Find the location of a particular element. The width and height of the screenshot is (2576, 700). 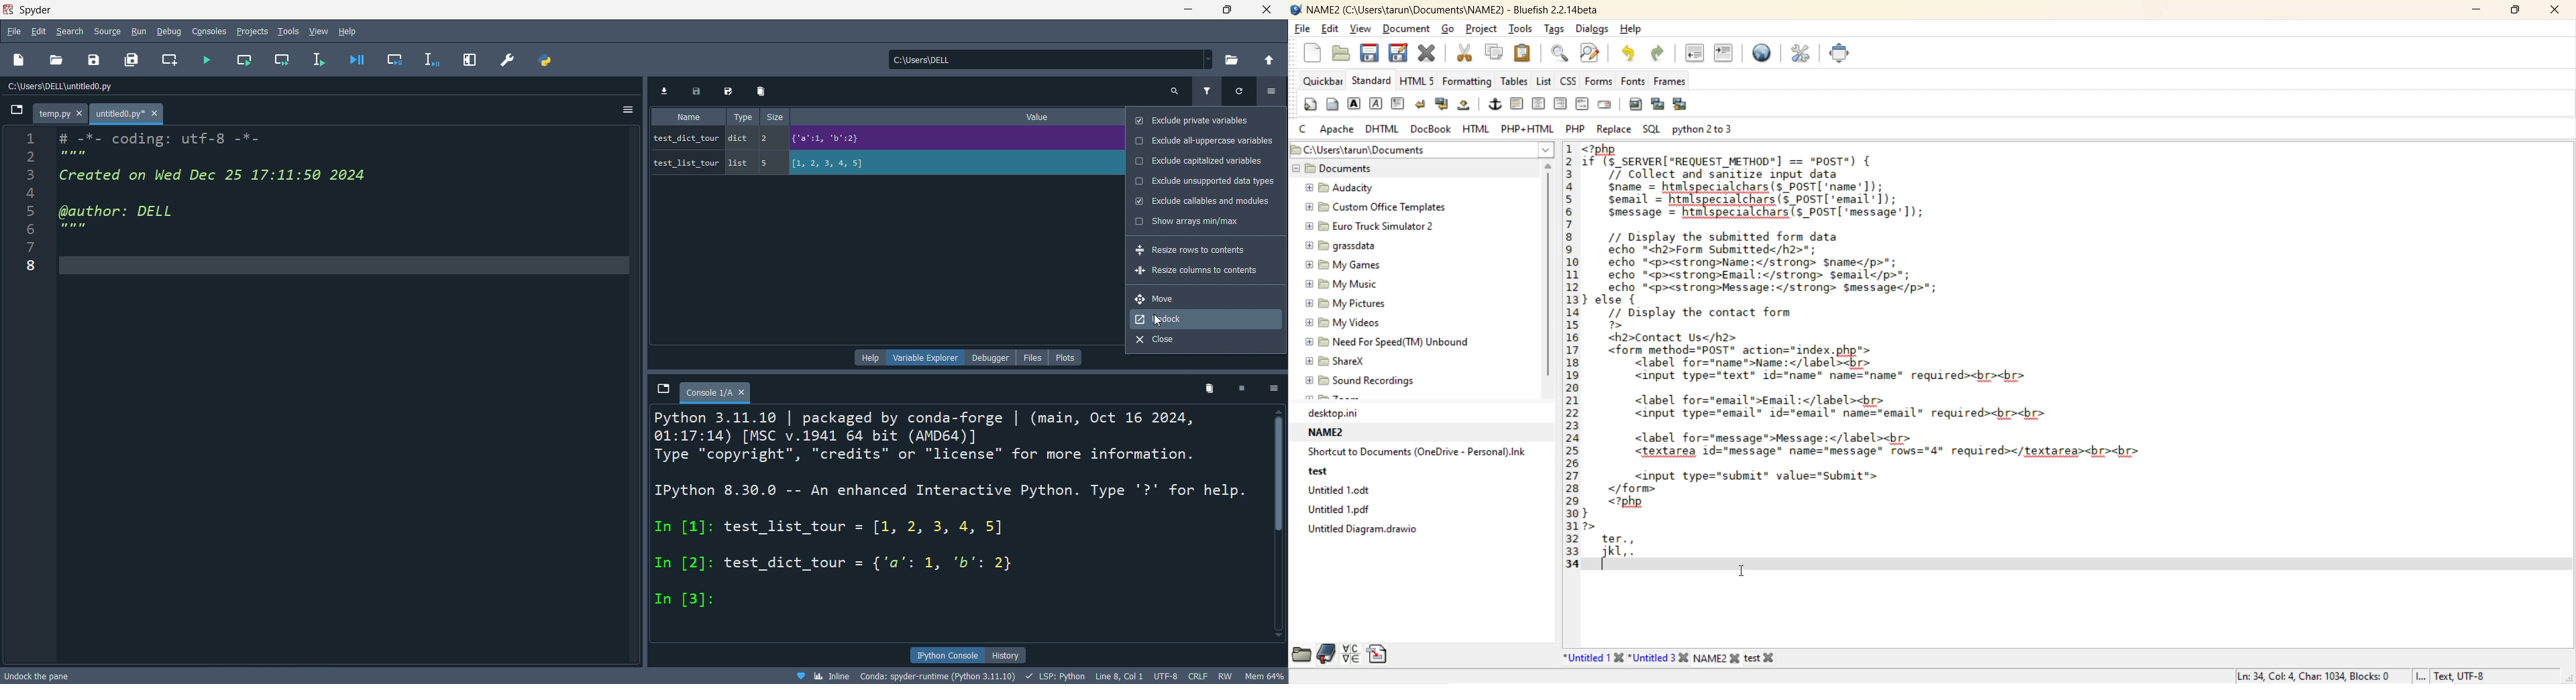

cursor is located at coordinates (1158, 322).